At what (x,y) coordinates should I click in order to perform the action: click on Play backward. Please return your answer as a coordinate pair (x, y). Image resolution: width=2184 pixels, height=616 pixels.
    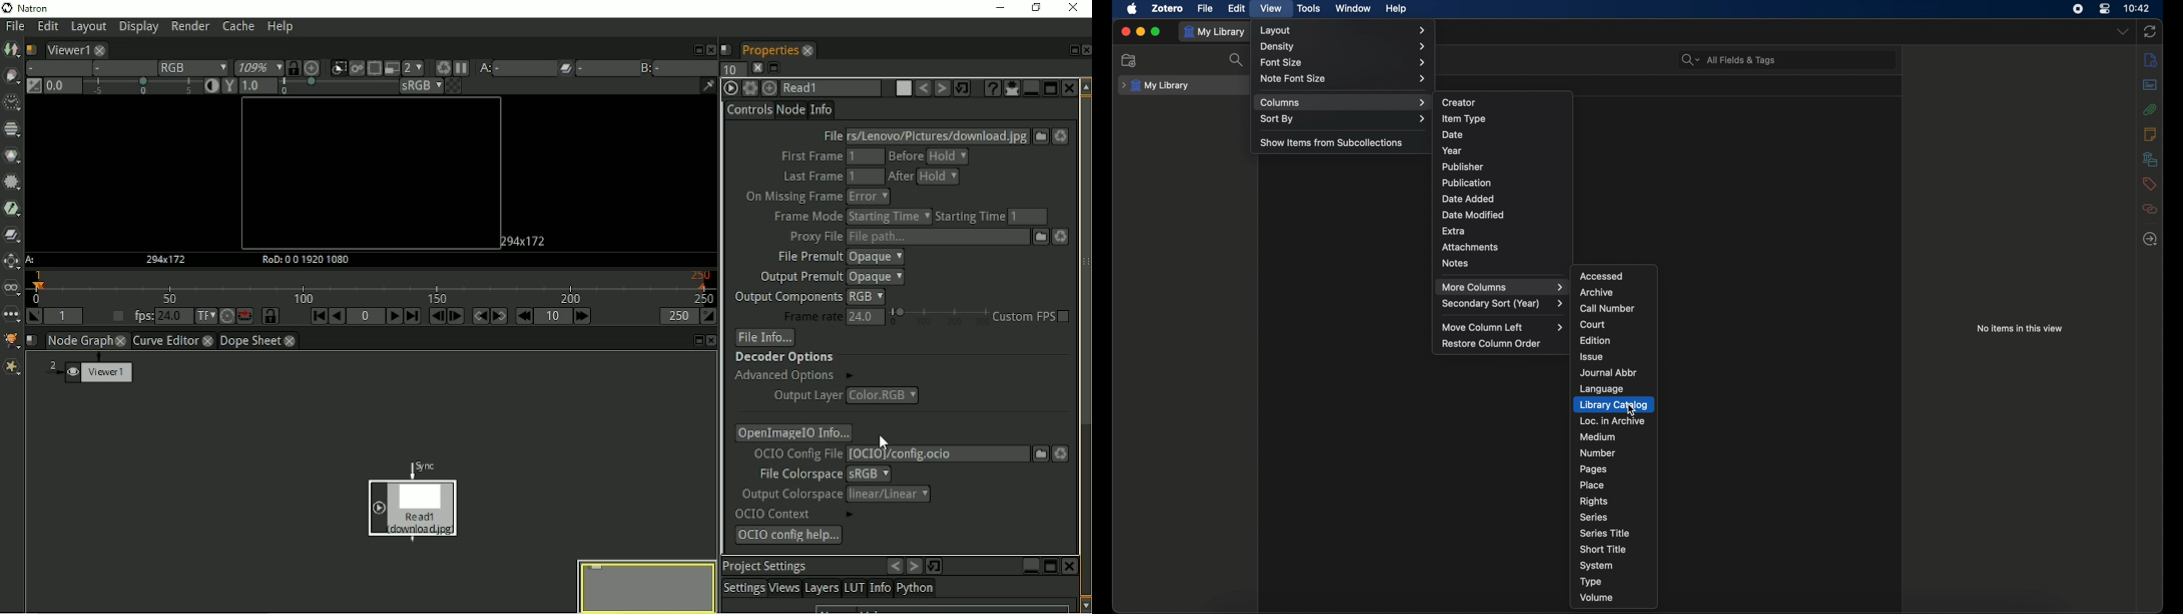
    Looking at the image, I should click on (335, 316).